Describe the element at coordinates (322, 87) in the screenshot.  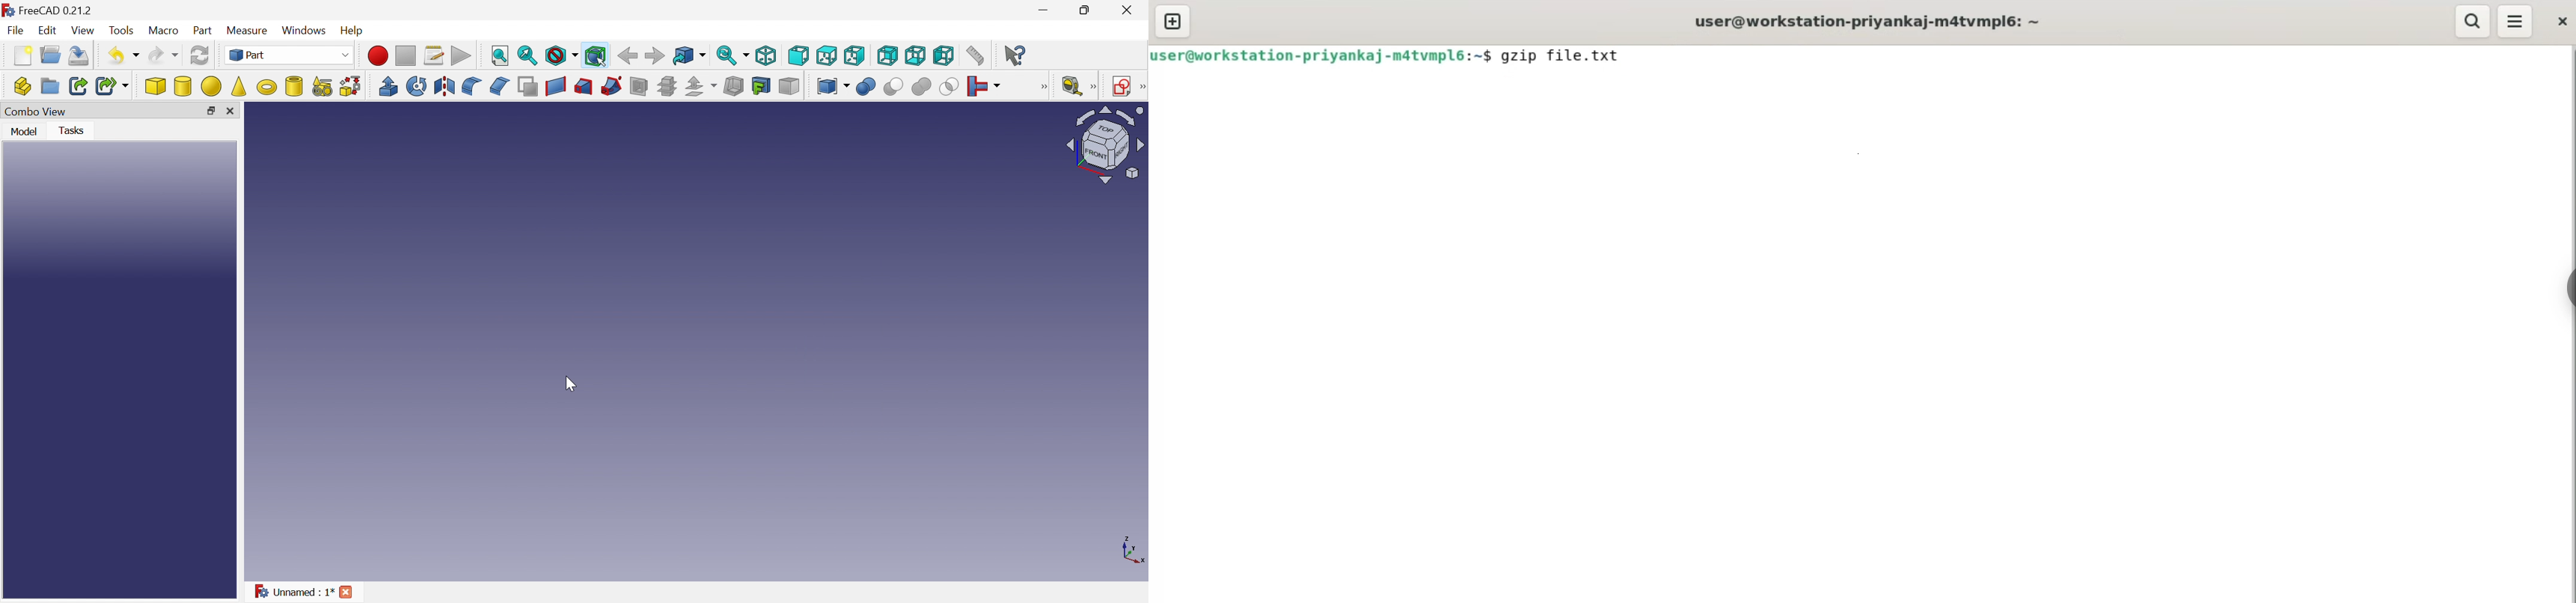
I see `Create primitives...` at that location.